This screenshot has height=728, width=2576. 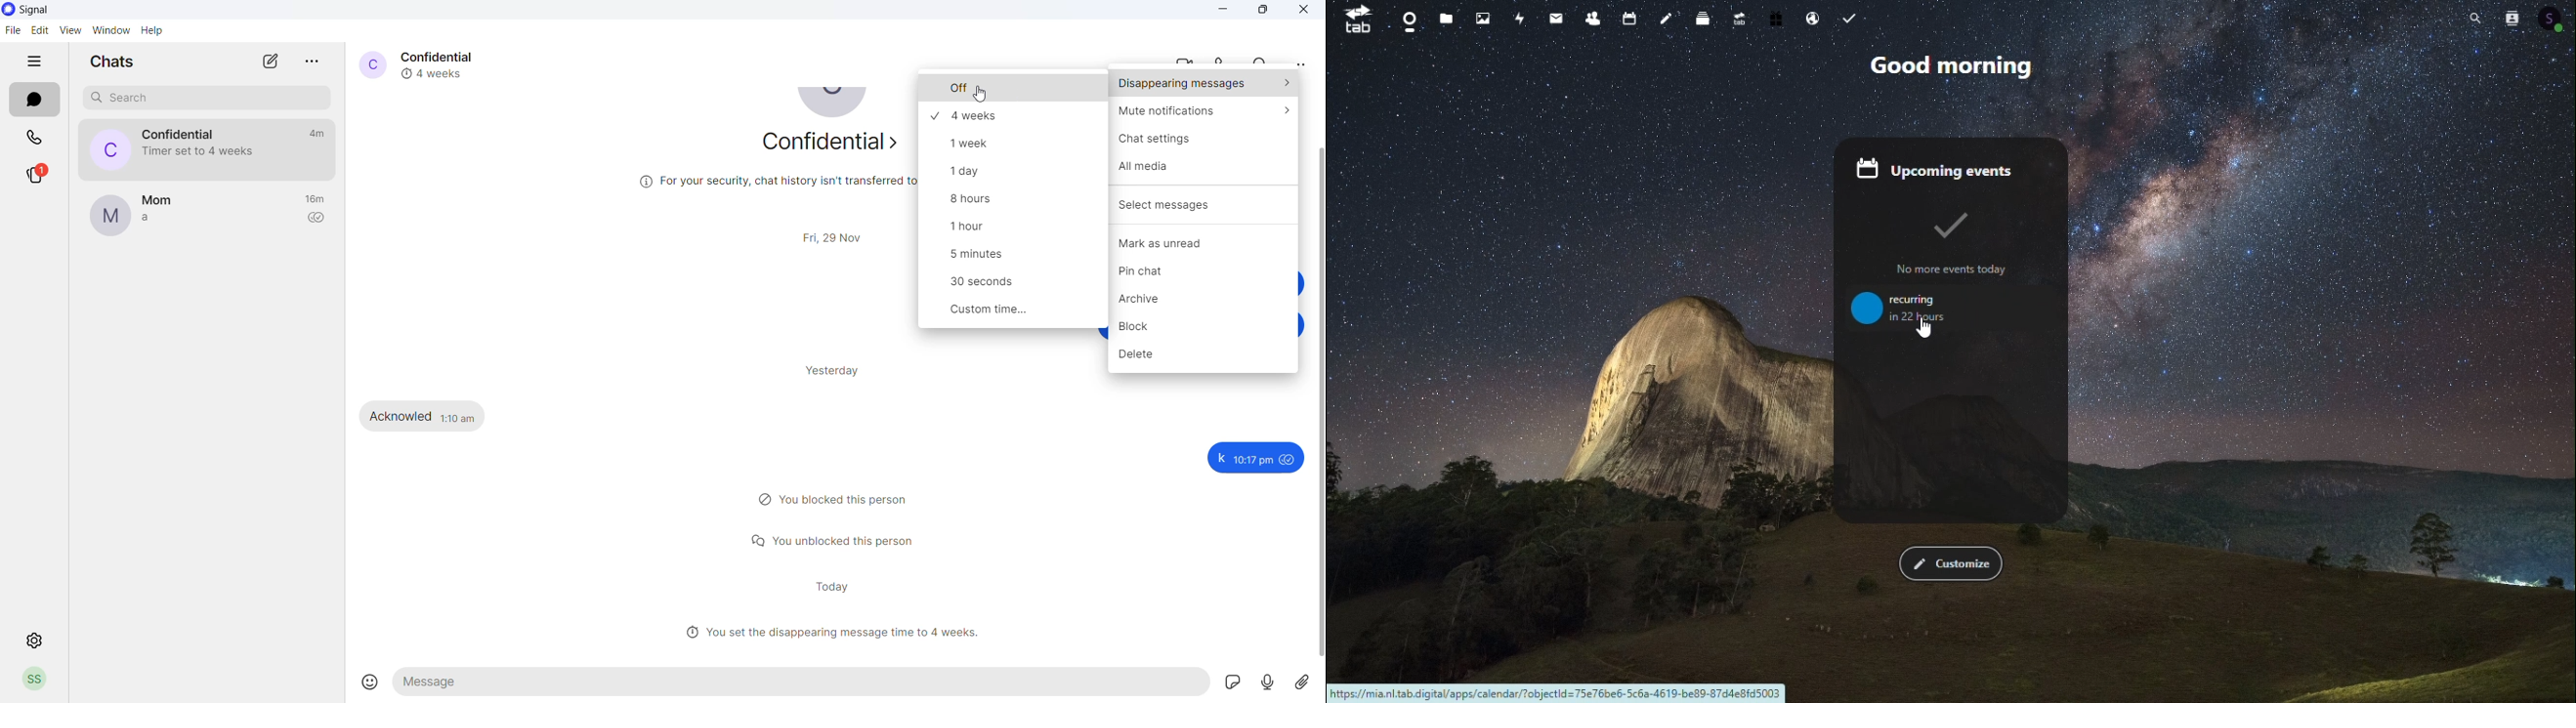 I want to click on security related text, so click(x=757, y=186).